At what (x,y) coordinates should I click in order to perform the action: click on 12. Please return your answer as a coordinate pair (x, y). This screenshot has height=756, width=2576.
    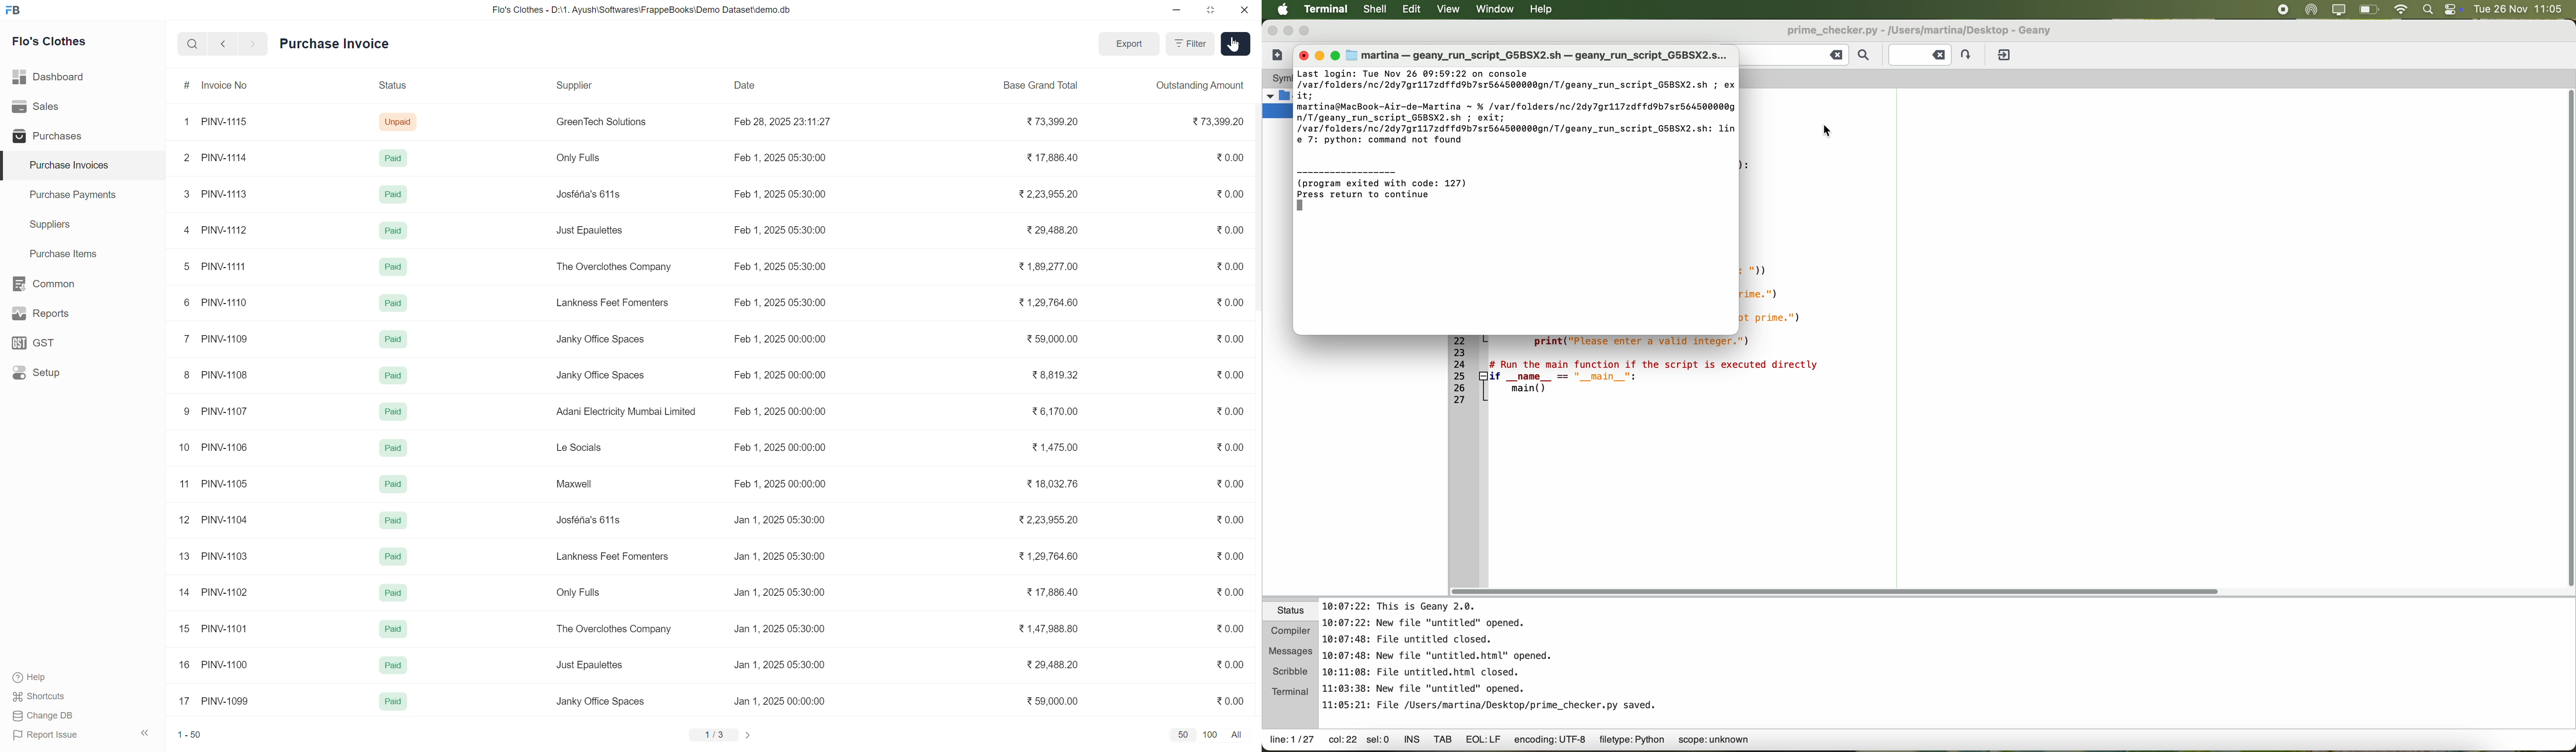
    Looking at the image, I should click on (184, 520).